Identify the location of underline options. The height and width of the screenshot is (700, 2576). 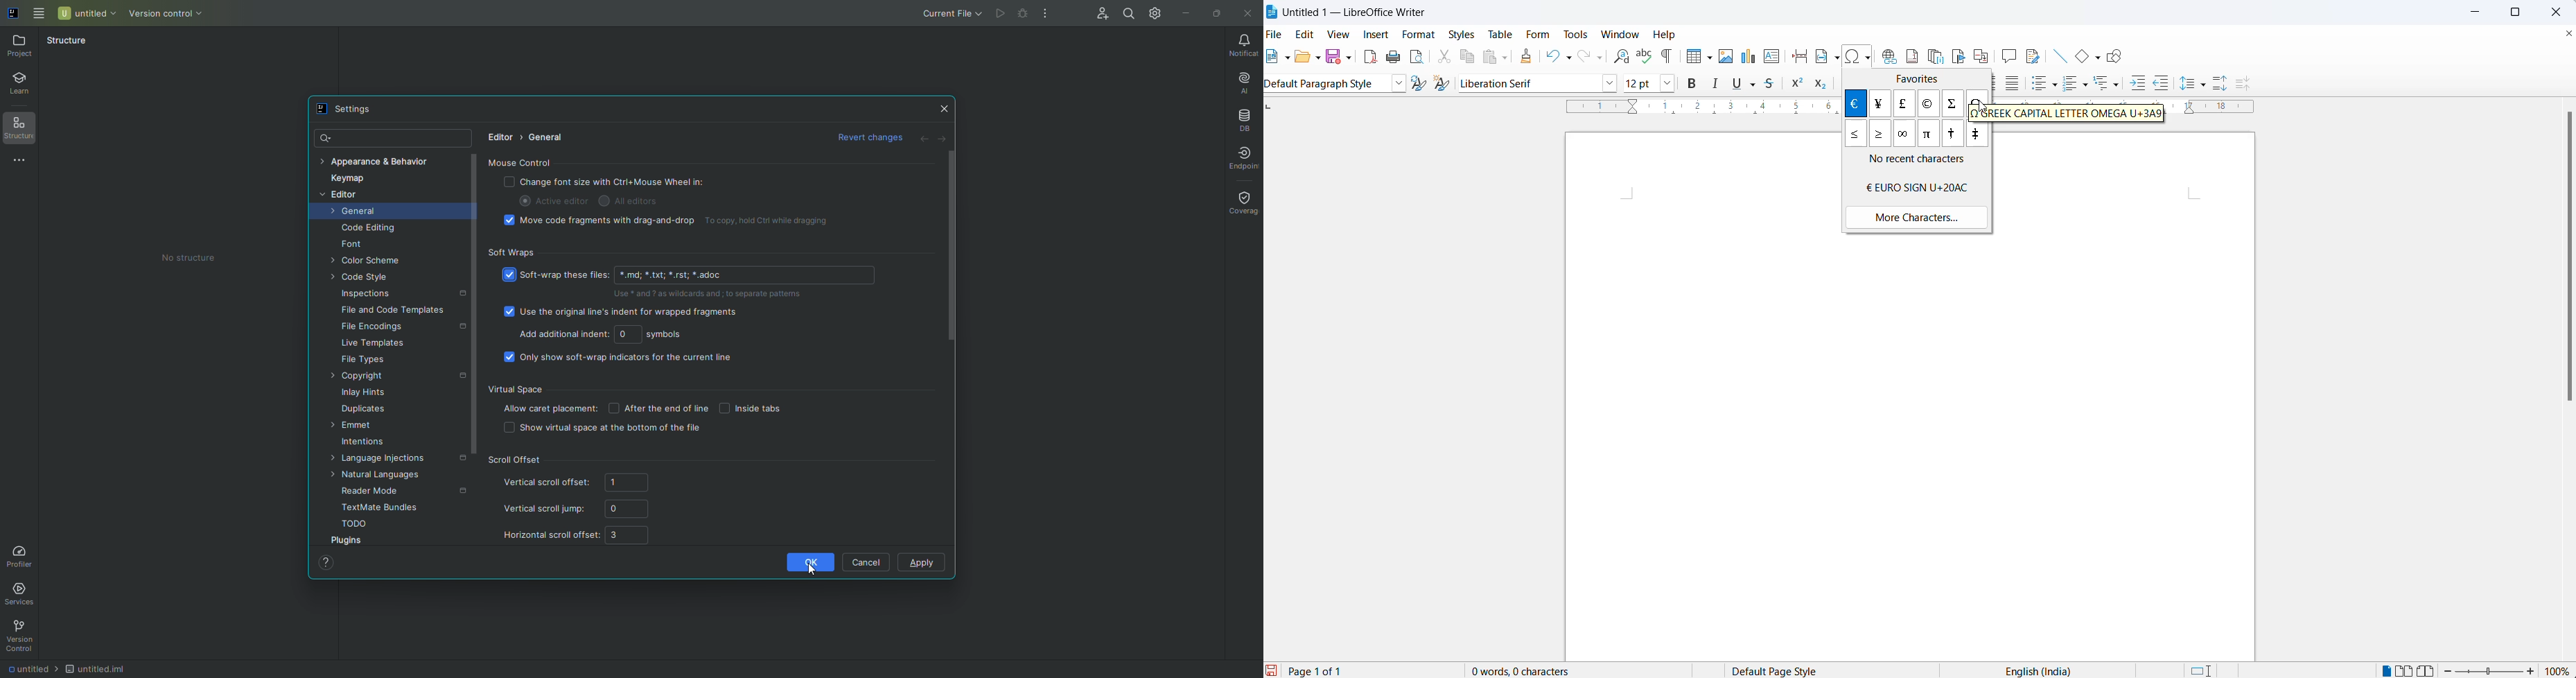
(1755, 85).